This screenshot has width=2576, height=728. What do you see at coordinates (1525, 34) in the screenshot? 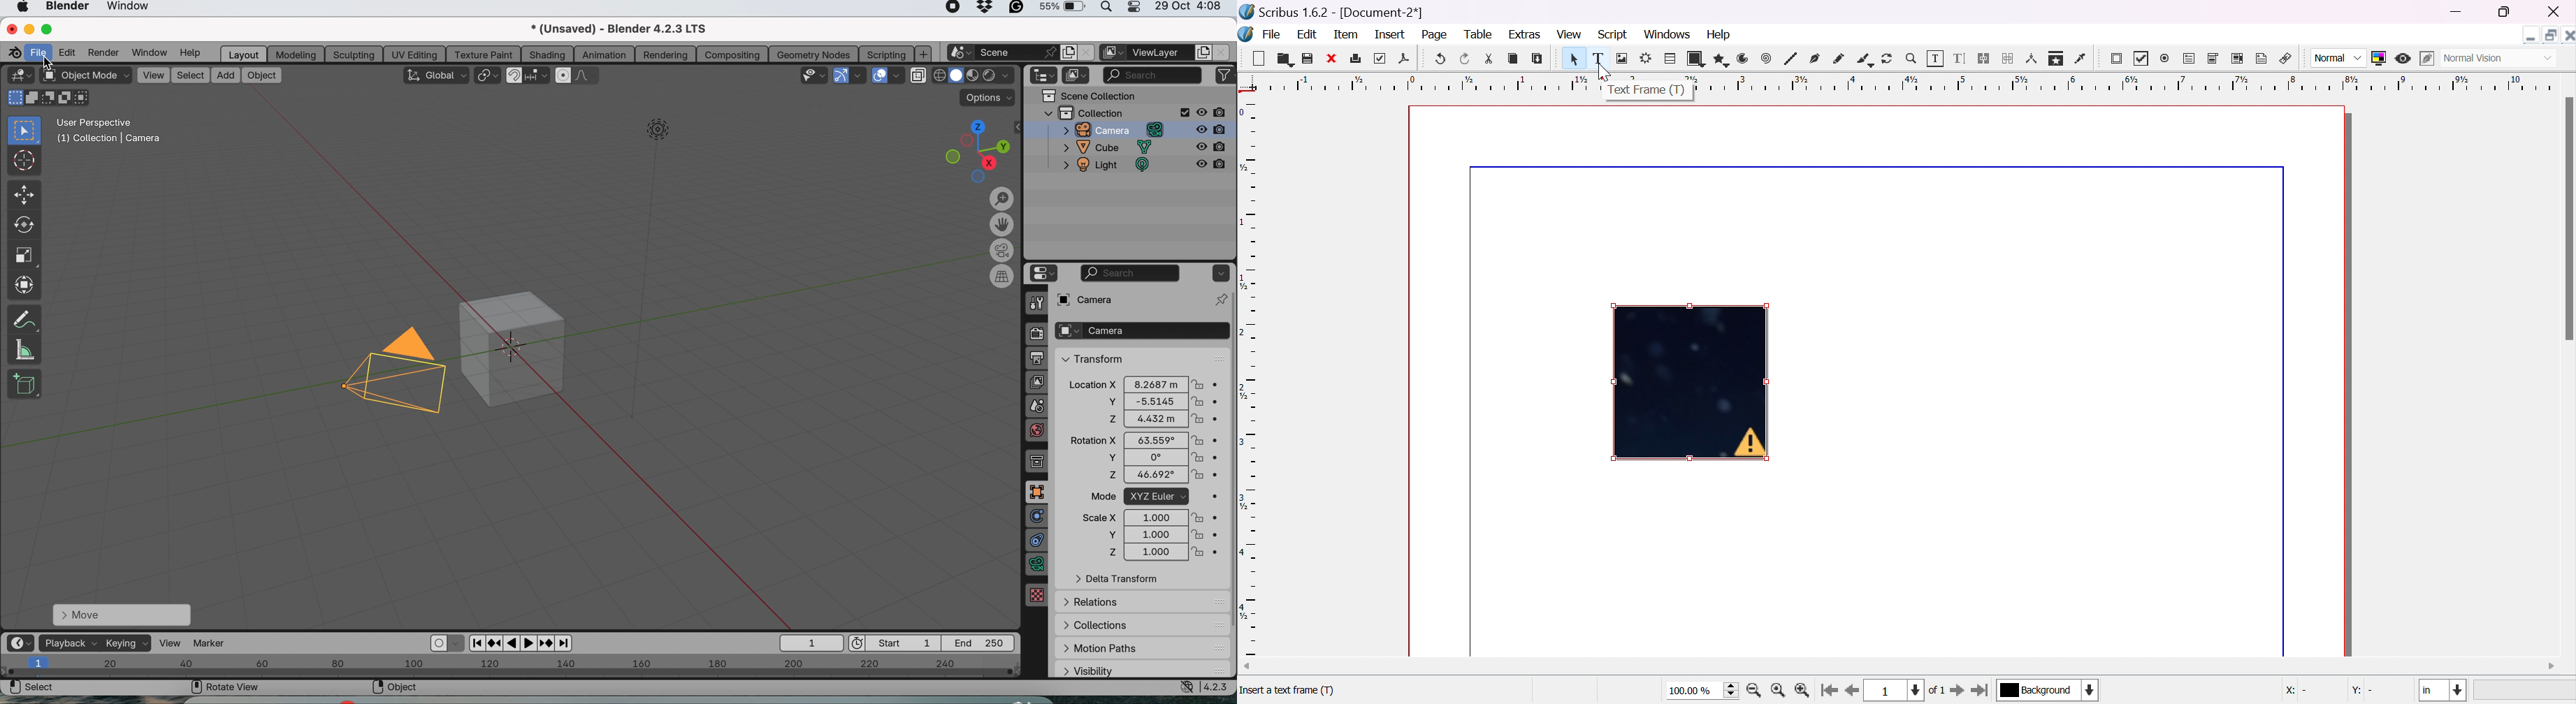
I see `extras` at bounding box center [1525, 34].